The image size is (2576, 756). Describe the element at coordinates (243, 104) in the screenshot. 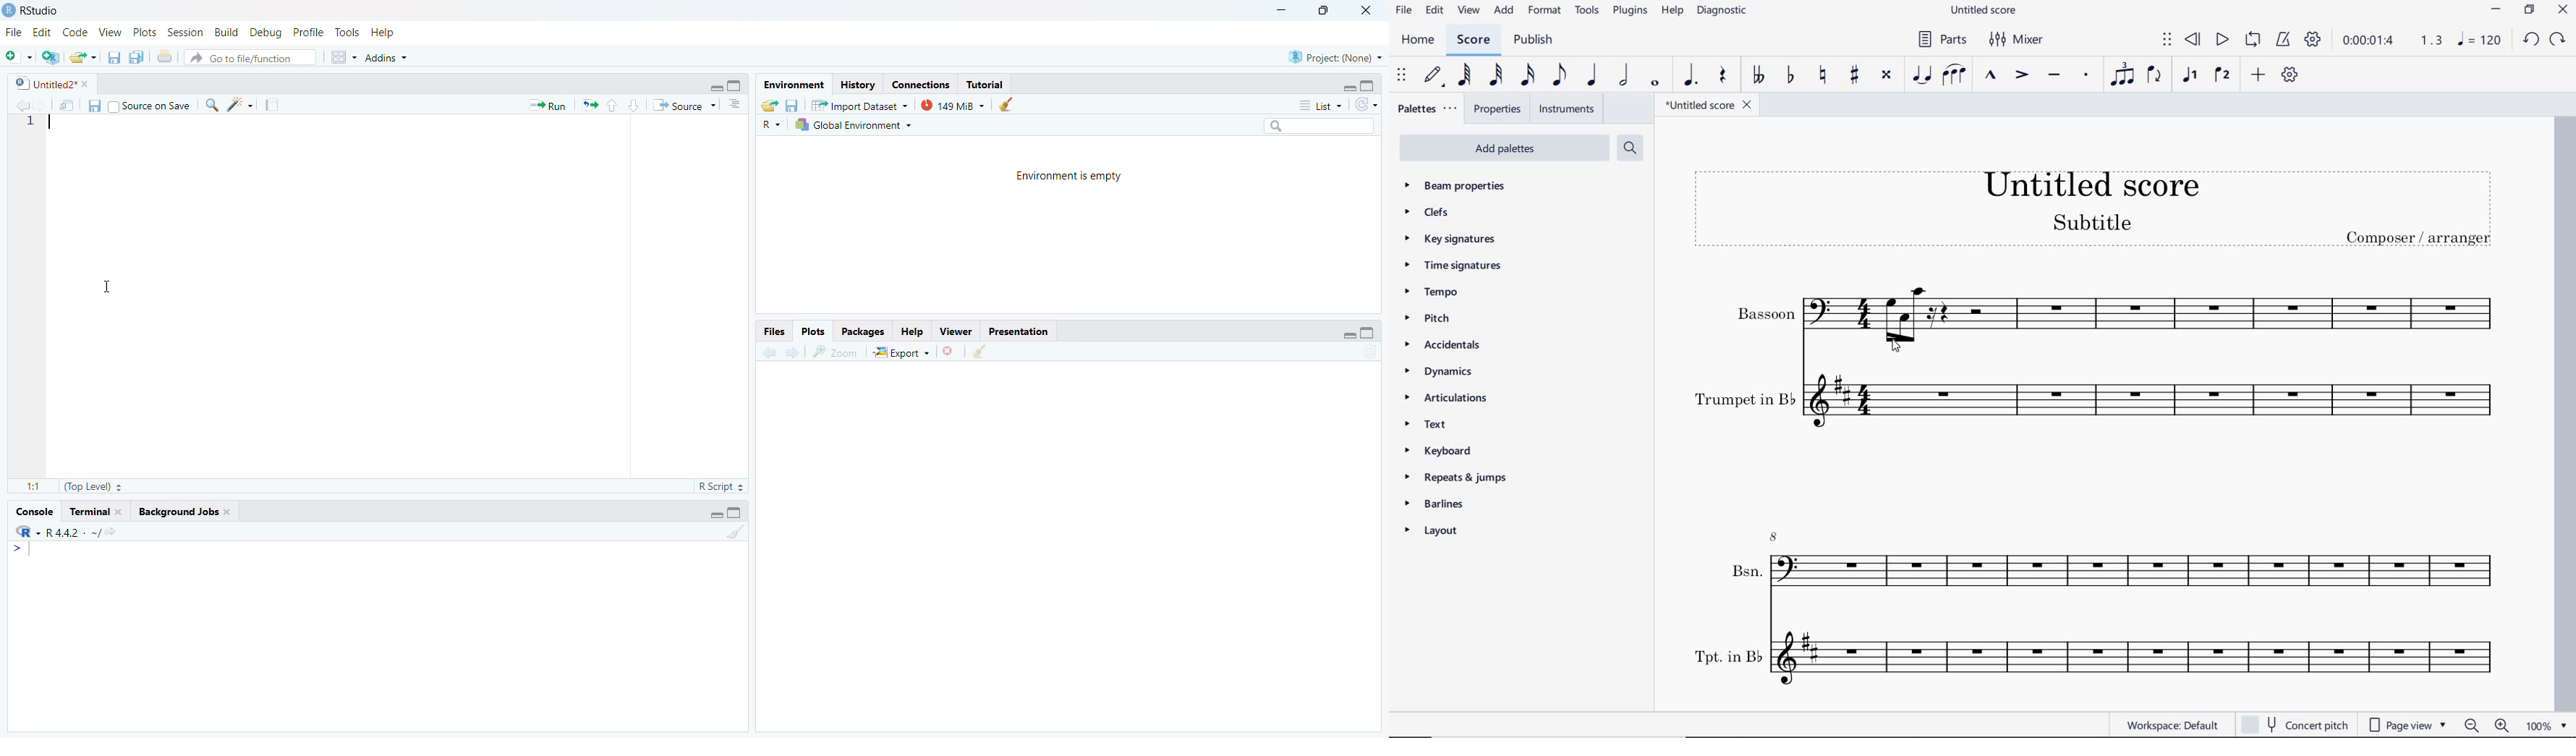

I see `Code Tools` at that location.